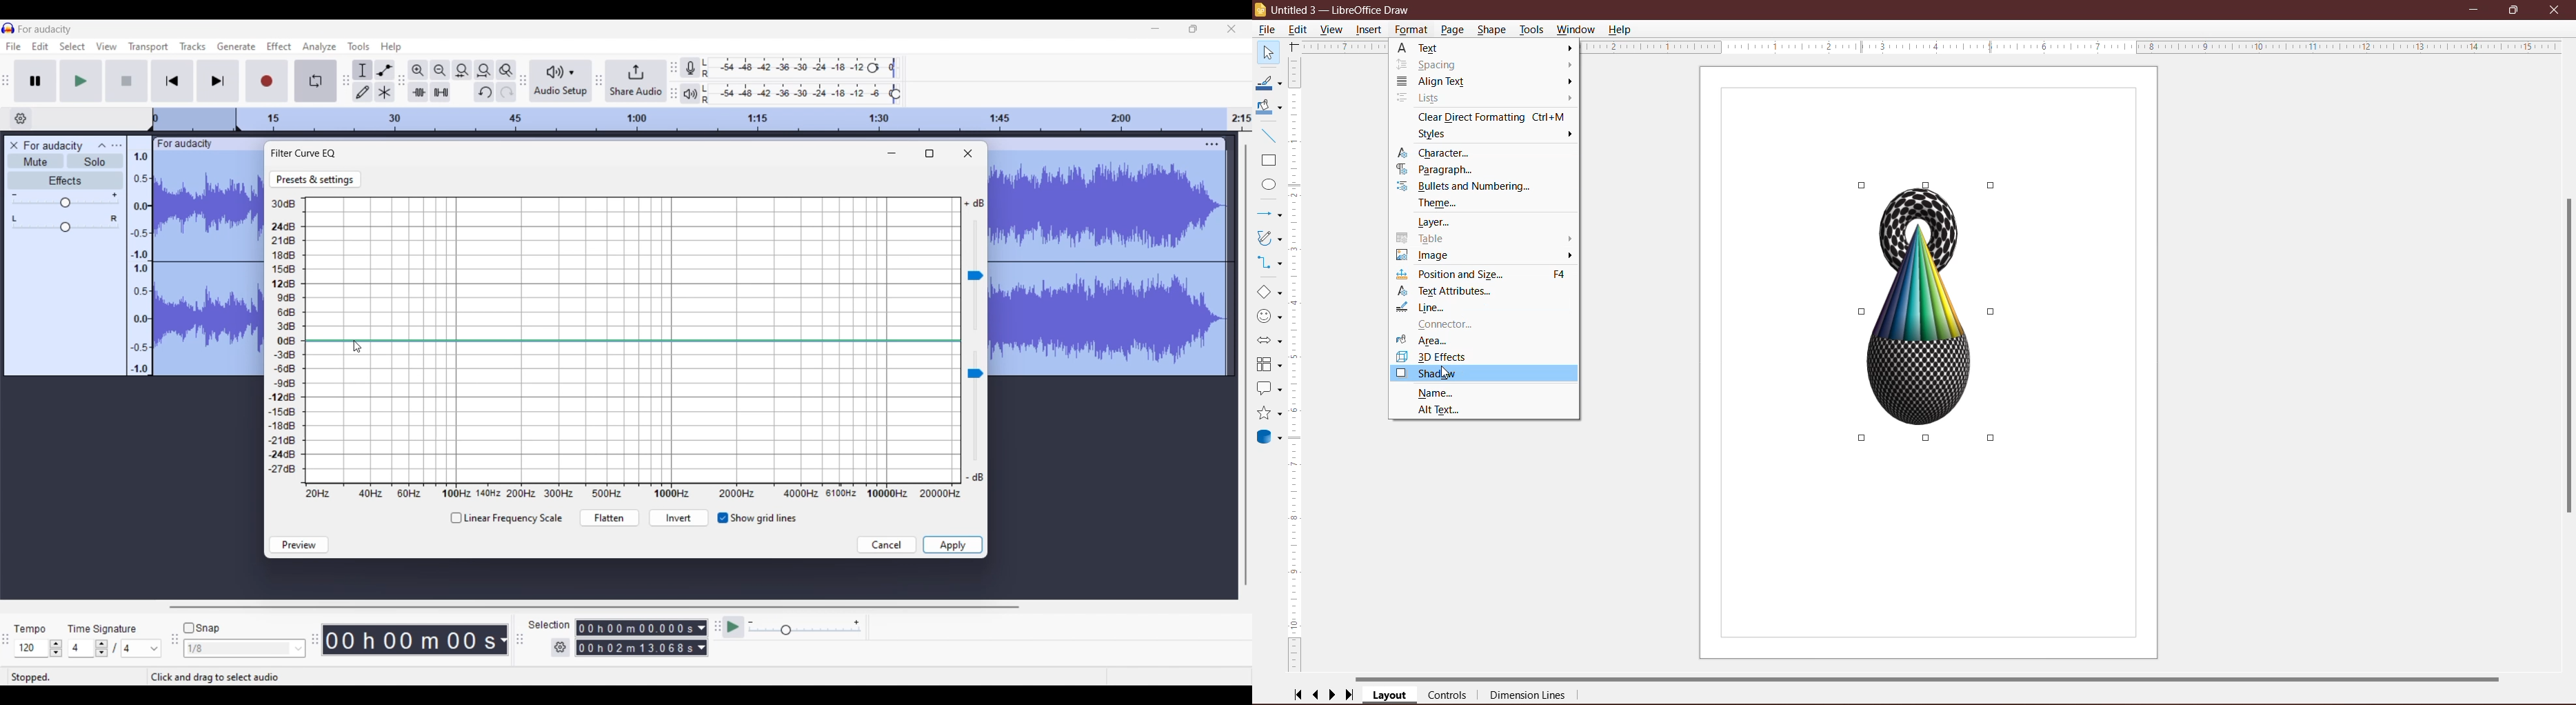 The width and height of the screenshot is (2576, 728). I want to click on File, so click(1268, 30).